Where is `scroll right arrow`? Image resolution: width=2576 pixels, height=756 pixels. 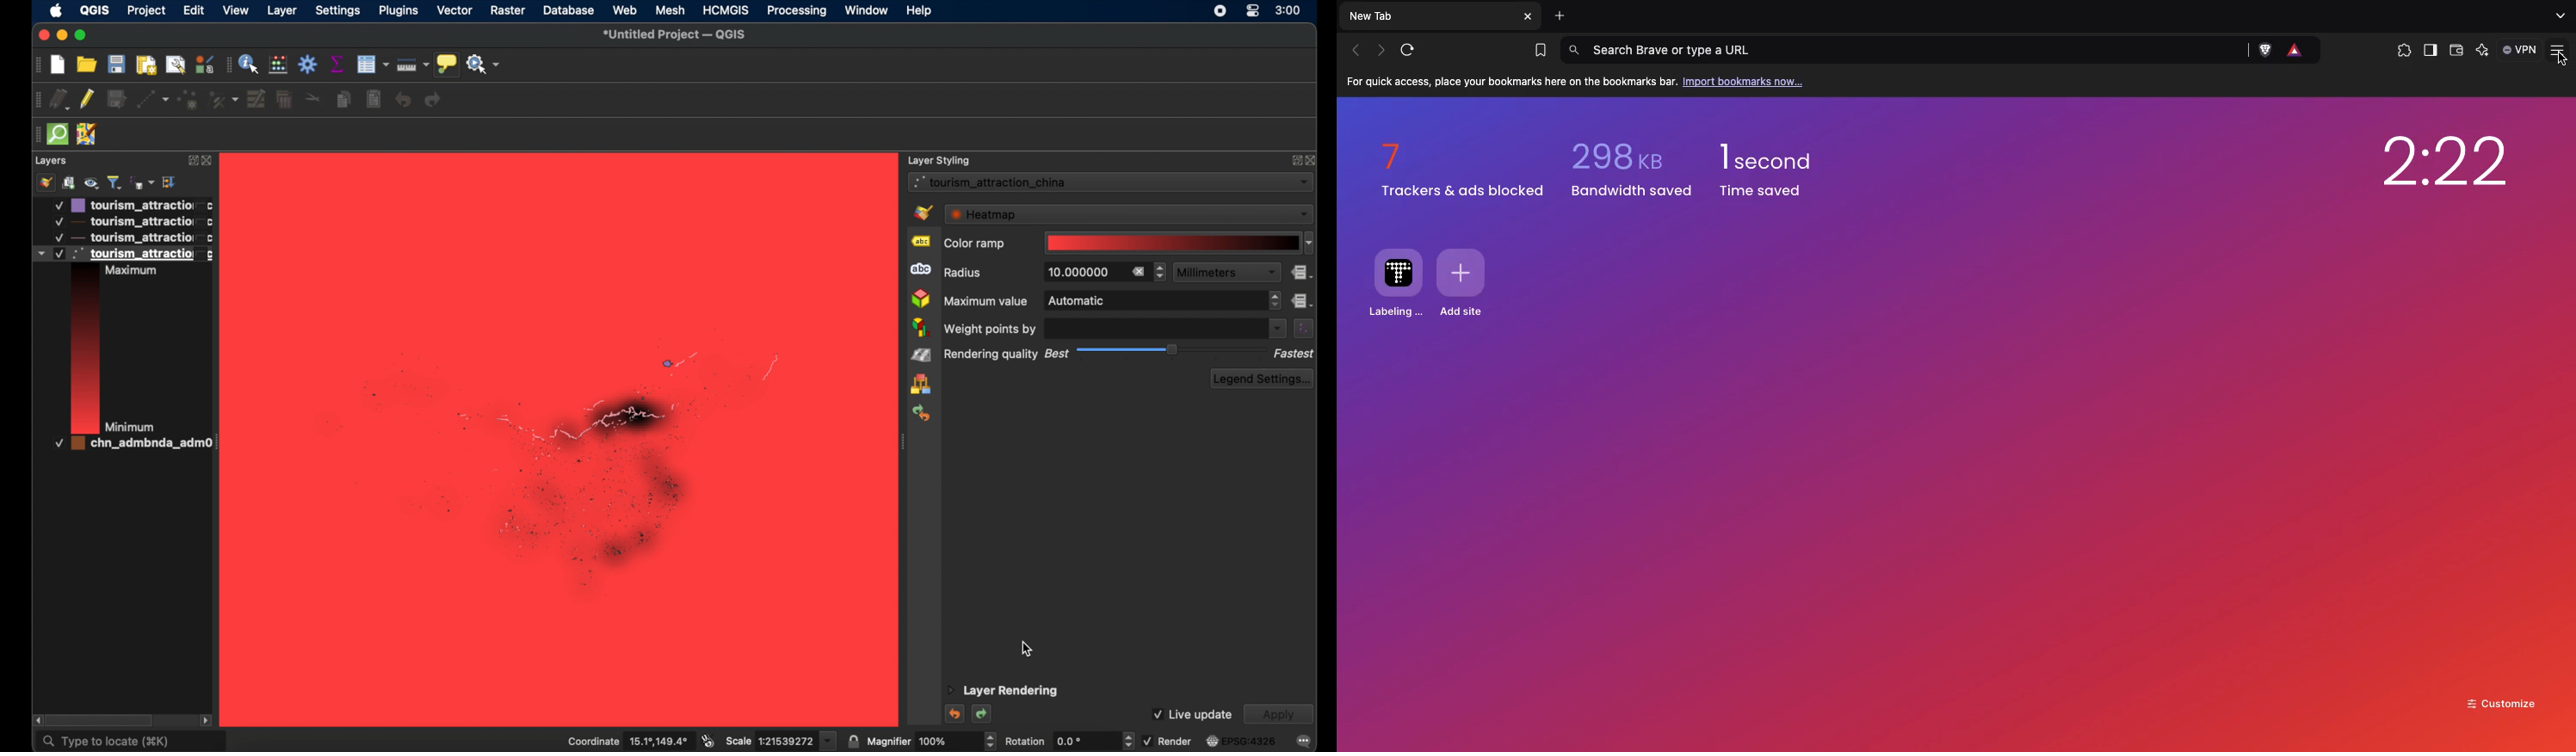 scroll right arrow is located at coordinates (207, 719).